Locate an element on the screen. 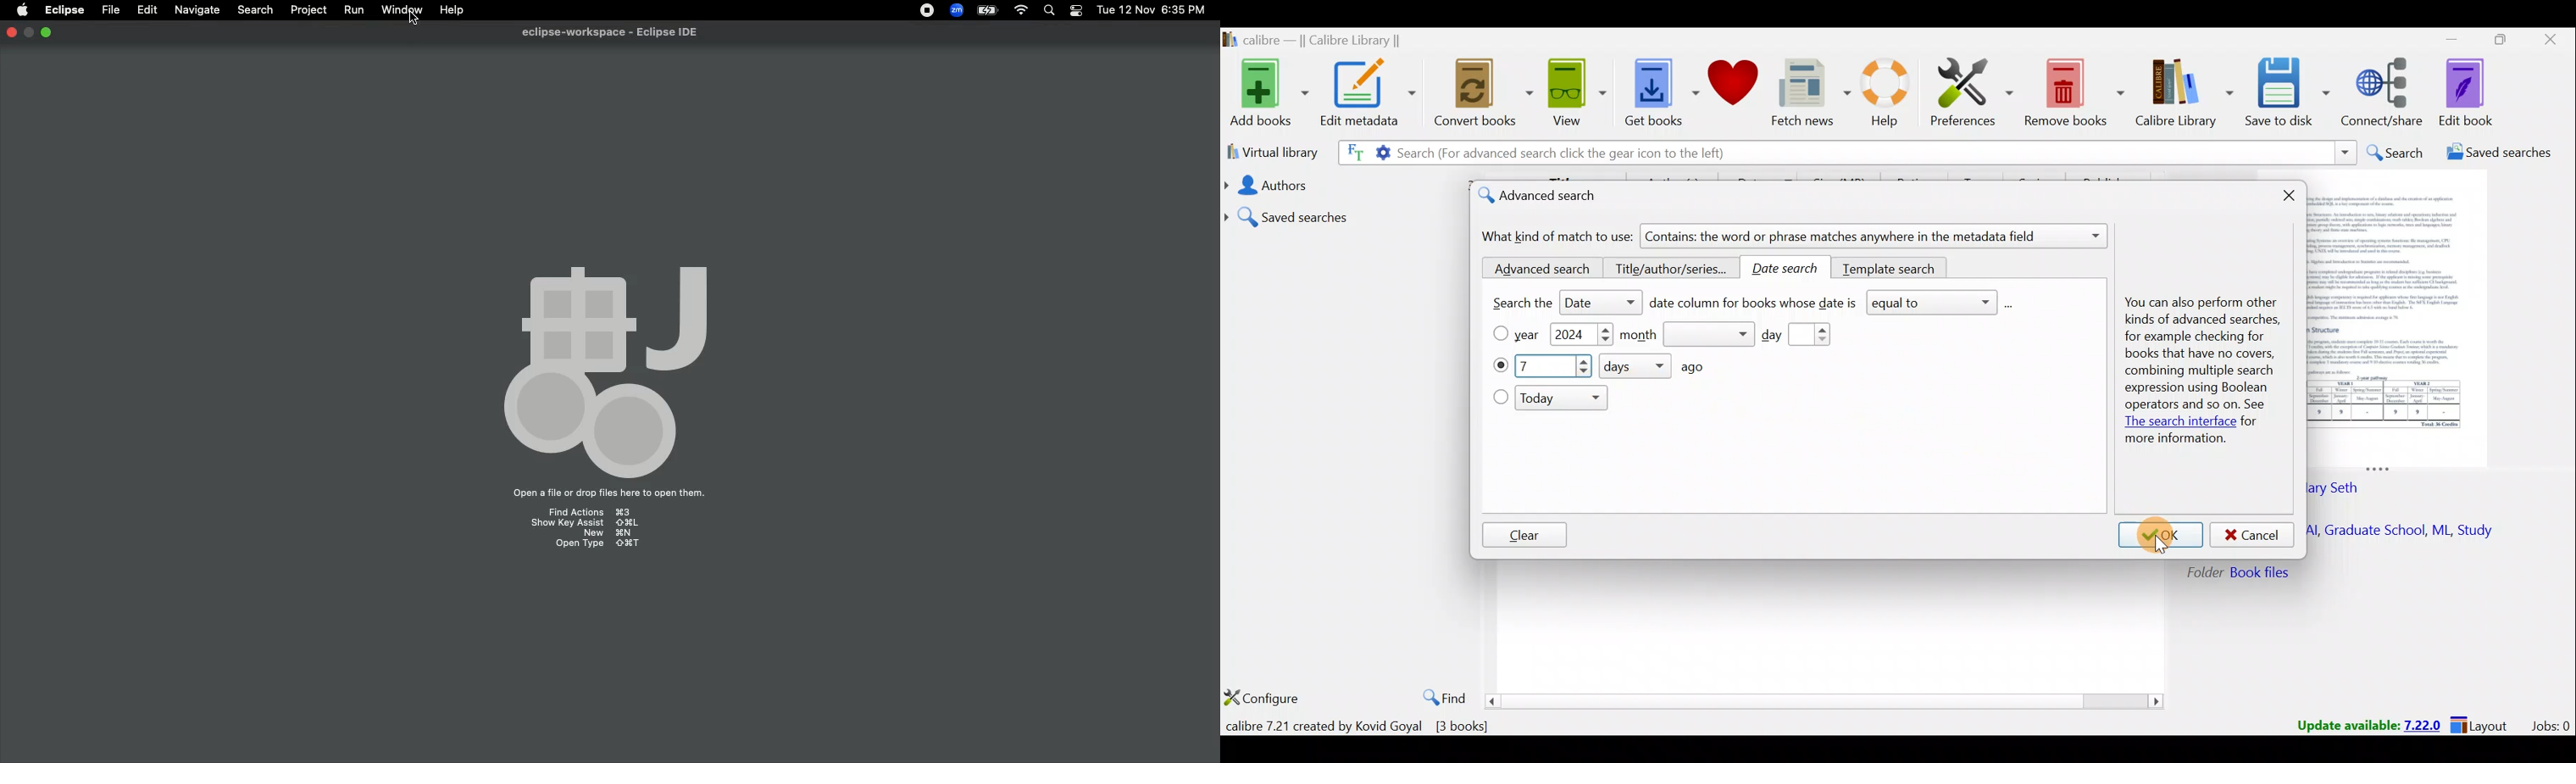  Today checkbox is located at coordinates (1500, 398).